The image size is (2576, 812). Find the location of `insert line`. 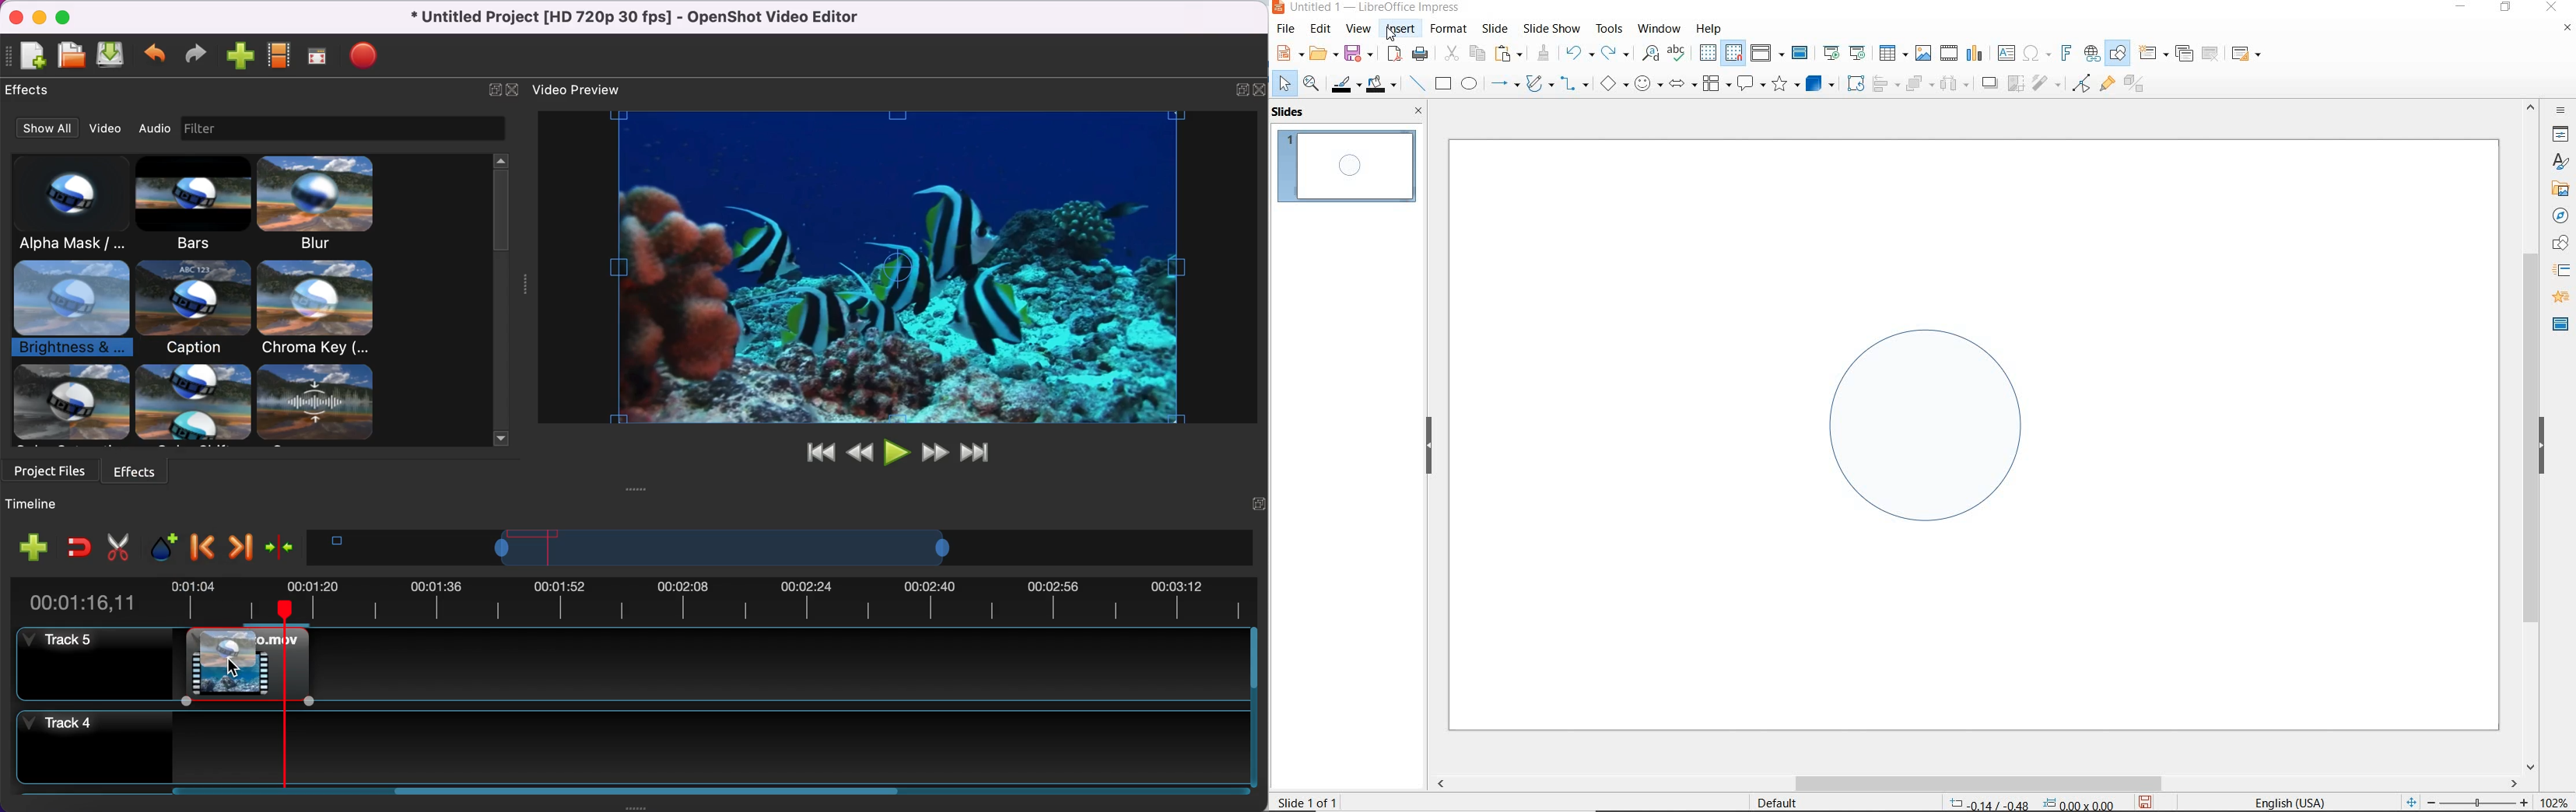

insert line is located at coordinates (1416, 84).